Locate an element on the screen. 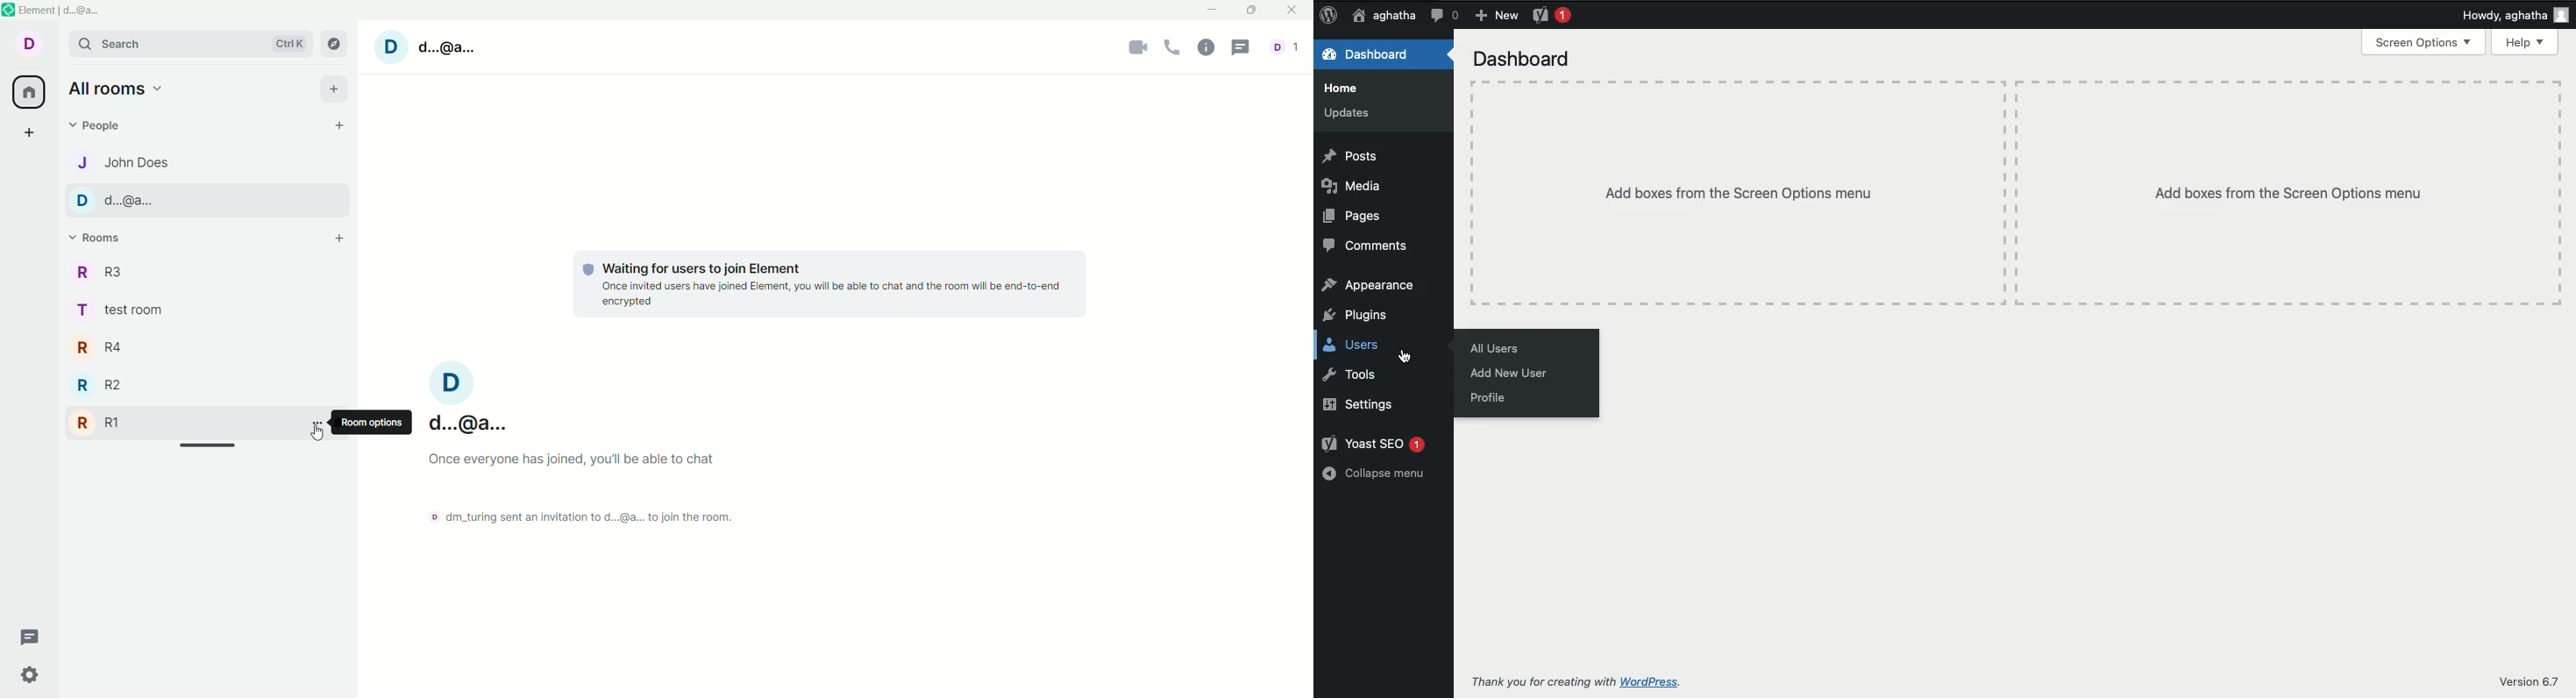 Image resolution: width=2576 pixels, height=700 pixels. maximize is located at coordinates (1250, 8).